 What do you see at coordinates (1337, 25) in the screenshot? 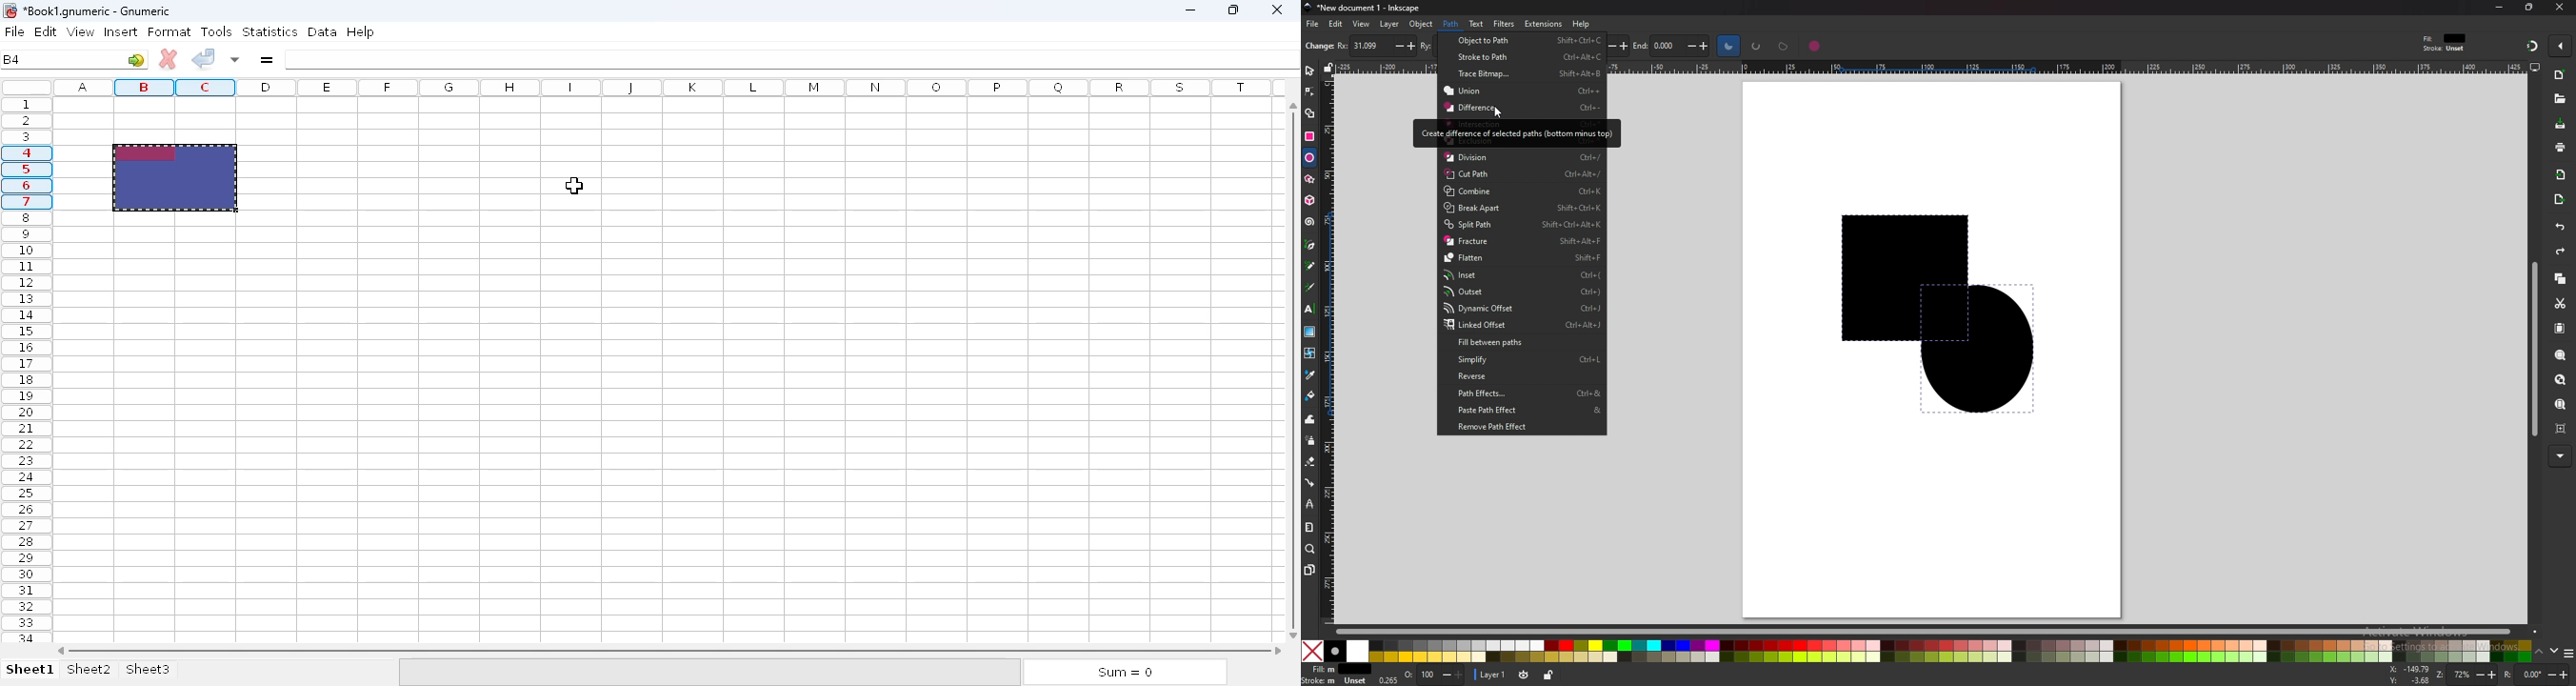
I see `edit` at bounding box center [1337, 25].